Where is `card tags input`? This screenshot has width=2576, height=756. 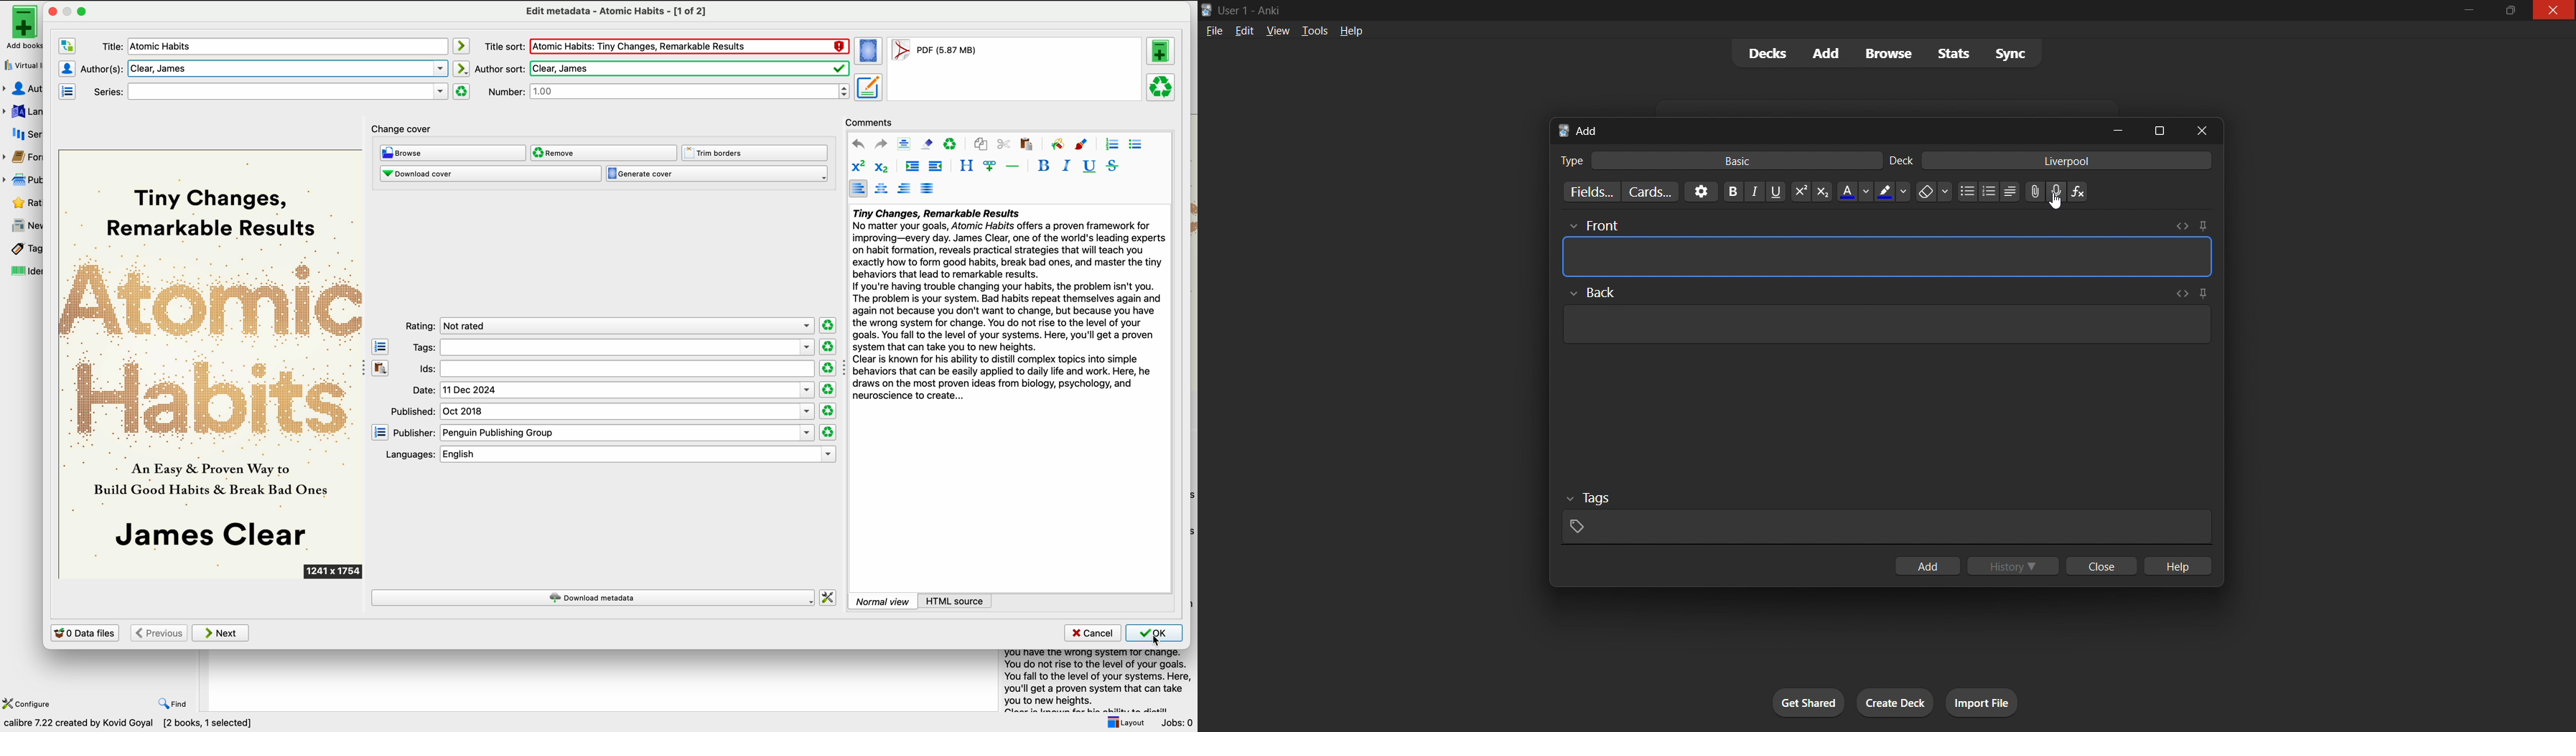
card tags input is located at coordinates (1883, 517).